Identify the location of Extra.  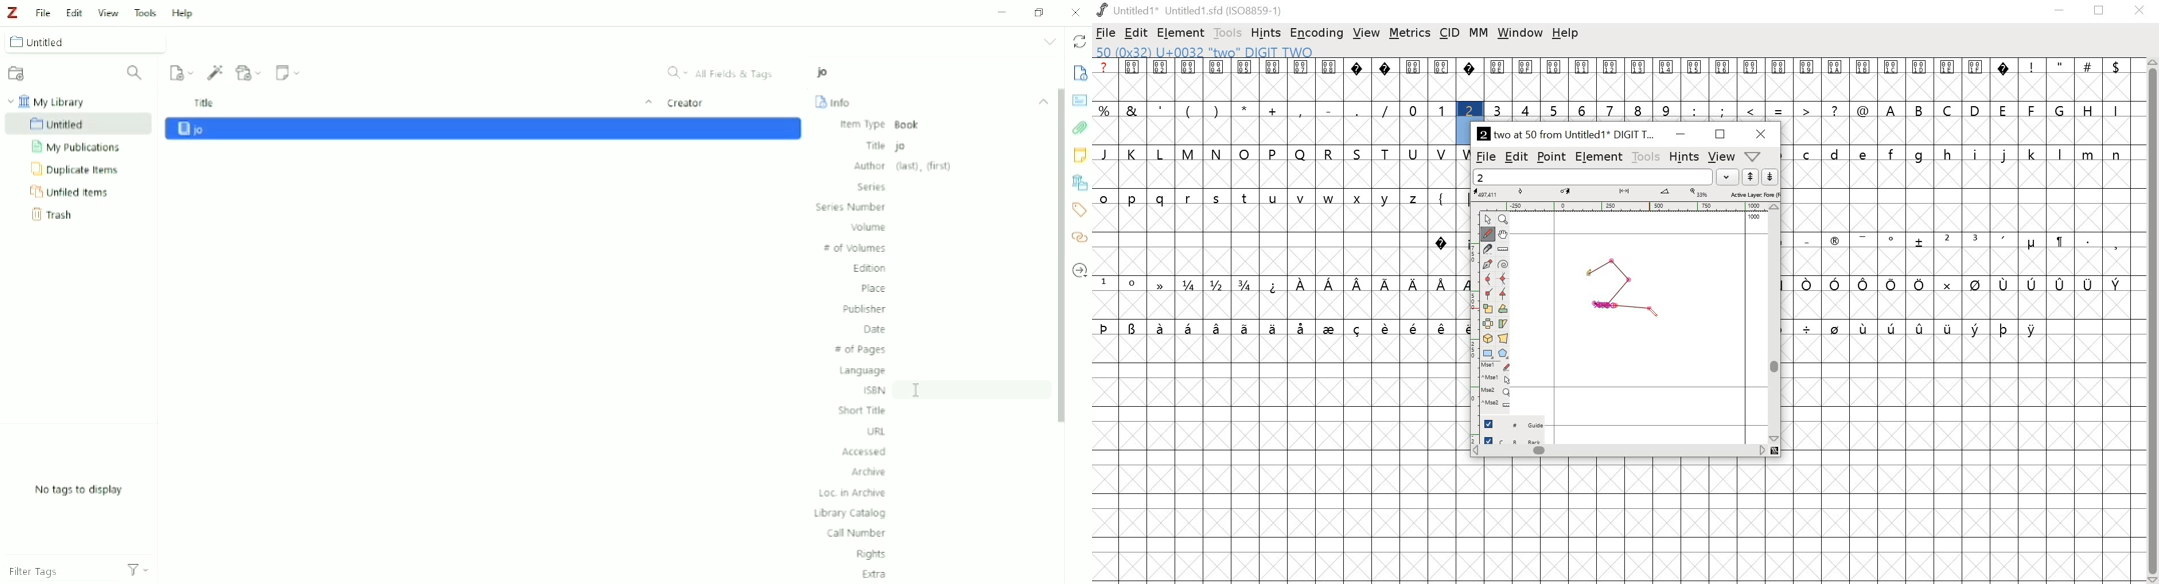
(875, 574).